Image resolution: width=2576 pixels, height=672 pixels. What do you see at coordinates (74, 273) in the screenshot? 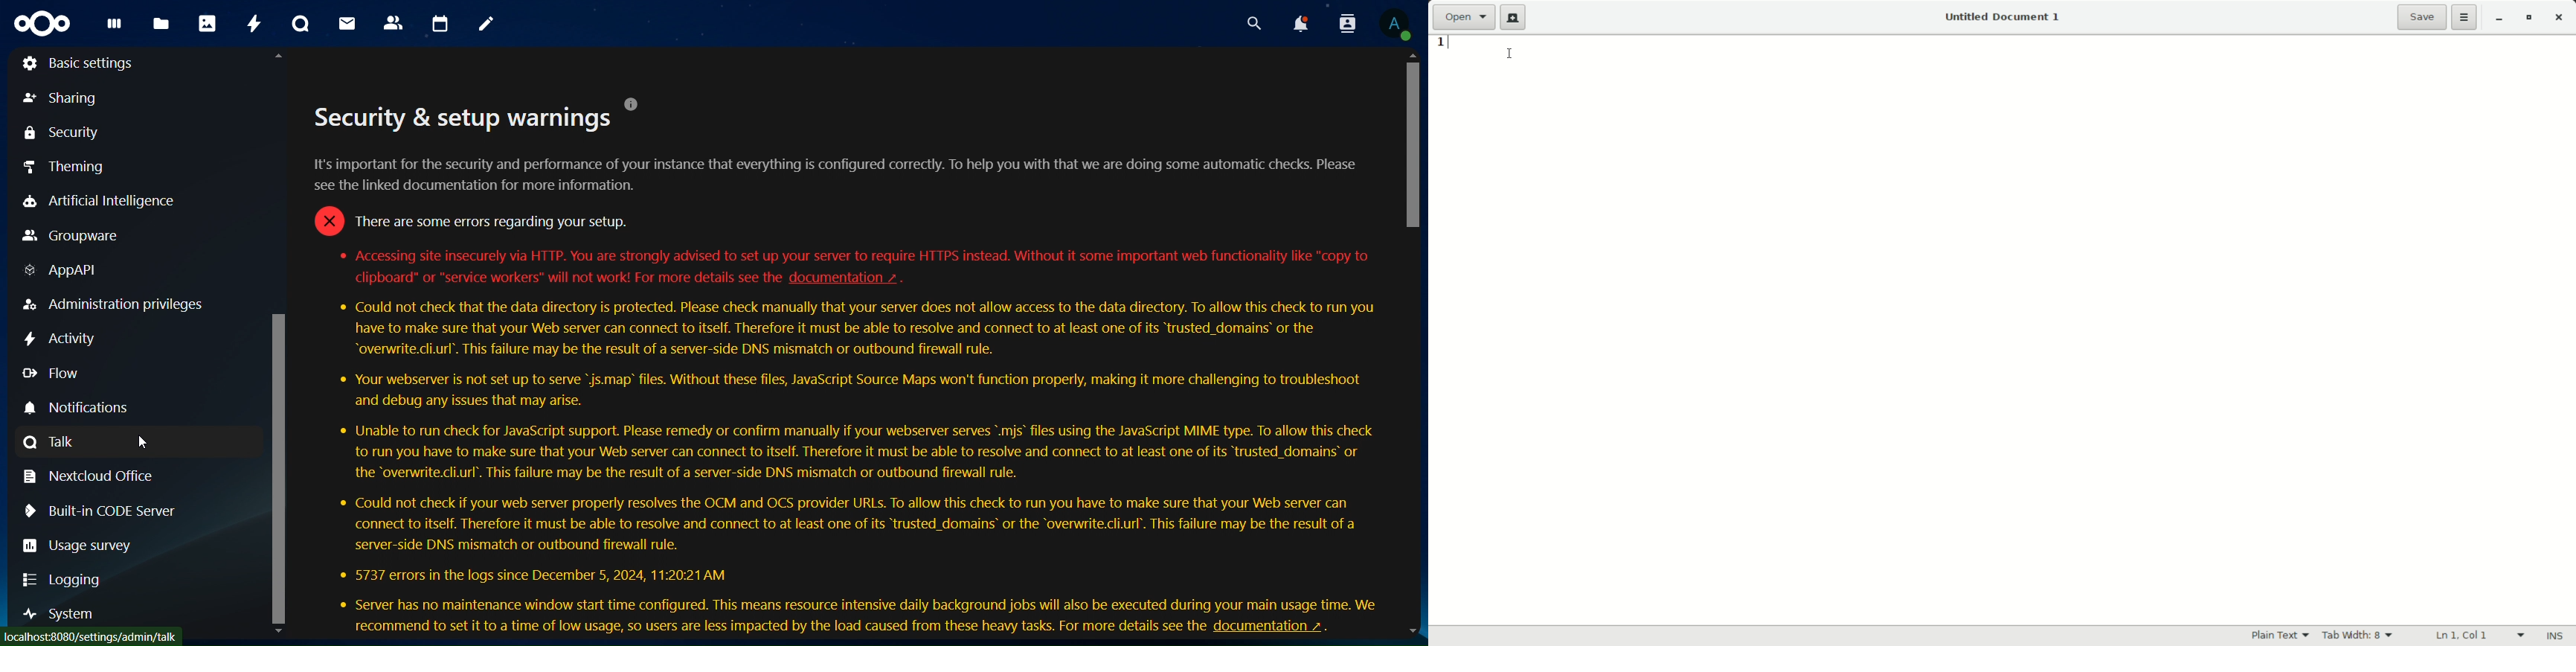
I see `app api` at bounding box center [74, 273].